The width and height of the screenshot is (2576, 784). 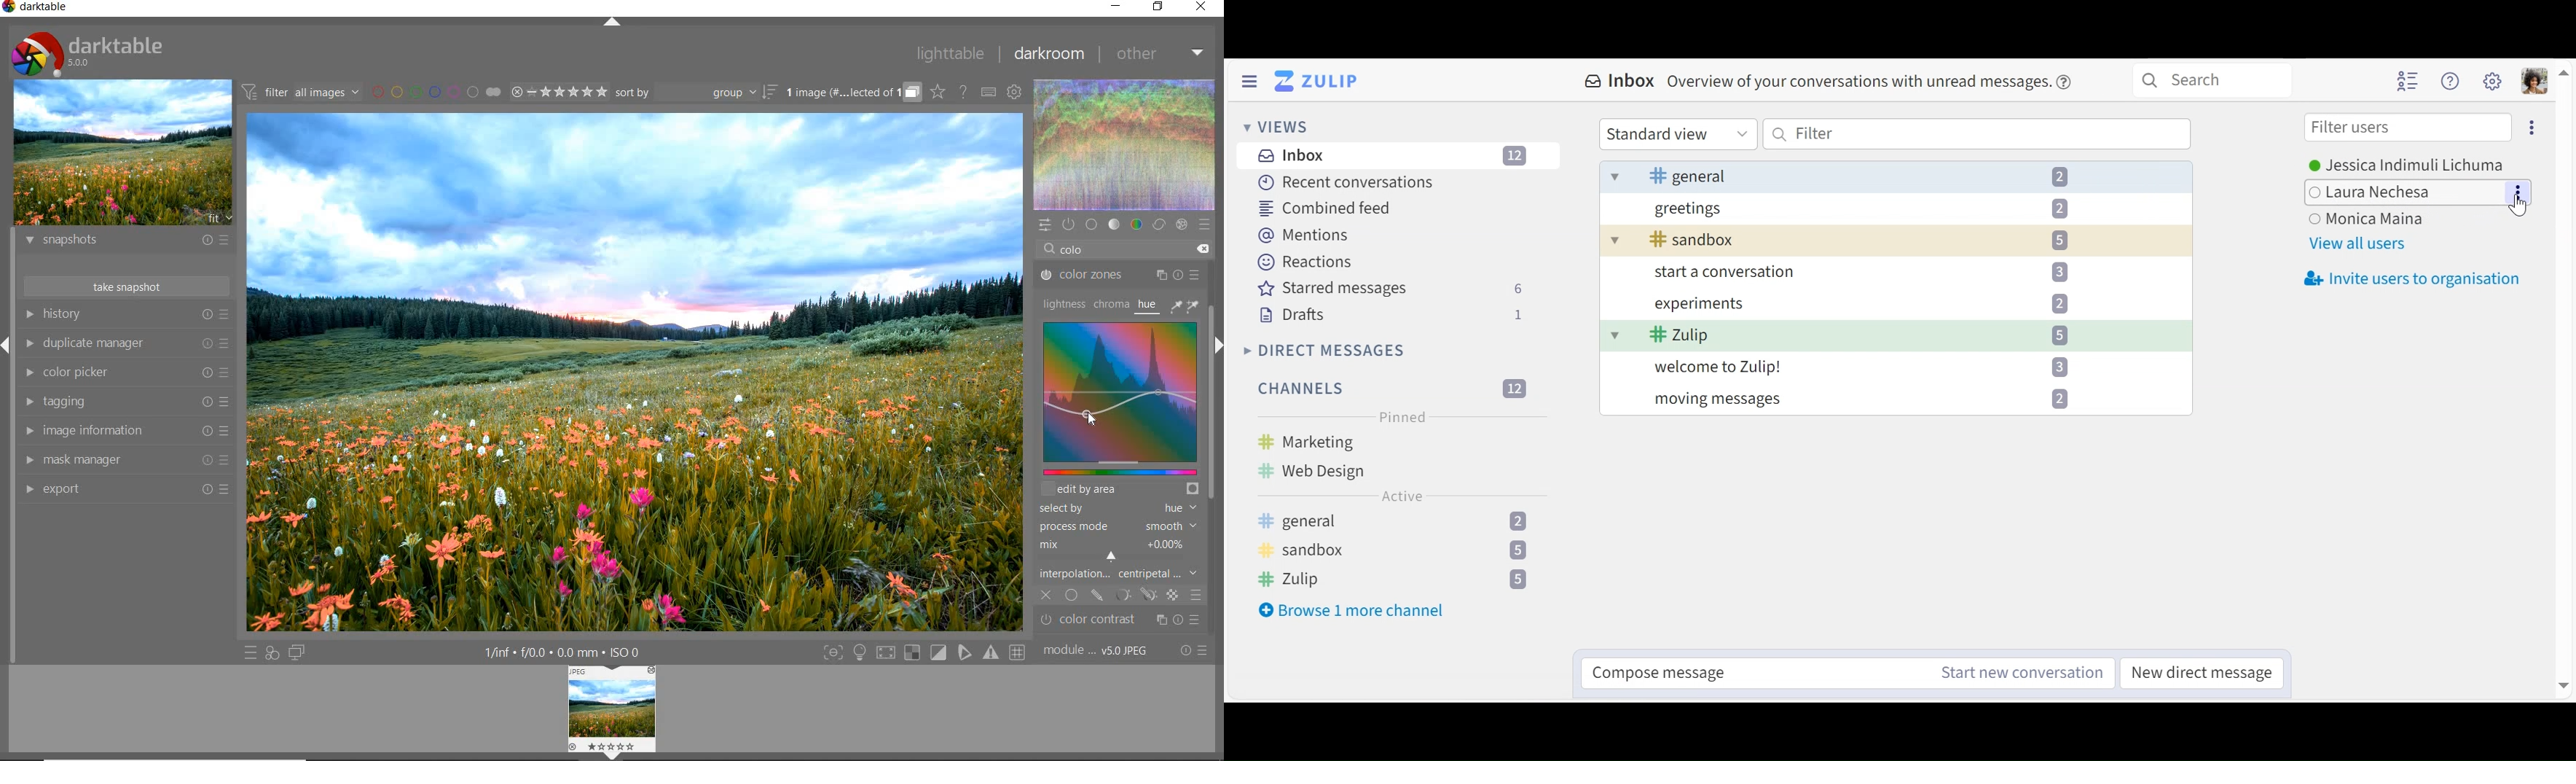 What do you see at coordinates (964, 93) in the screenshot?
I see `enable online help` at bounding box center [964, 93].